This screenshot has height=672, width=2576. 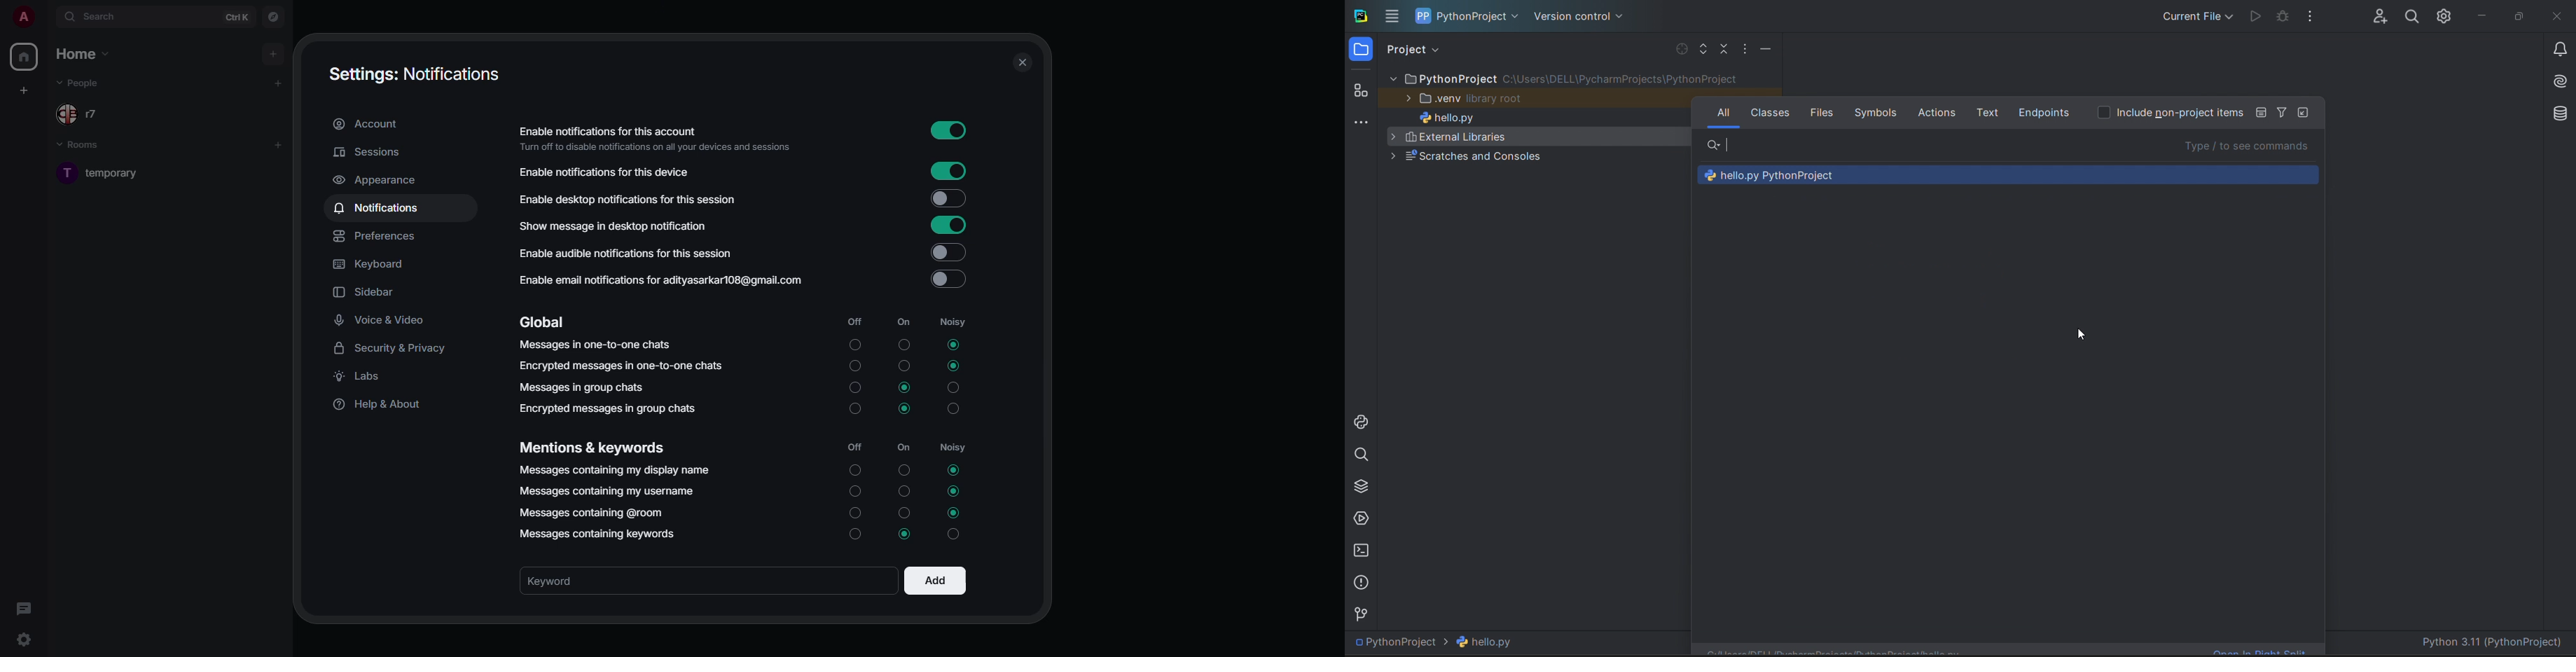 What do you see at coordinates (367, 152) in the screenshot?
I see `sessions` at bounding box center [367, 152].